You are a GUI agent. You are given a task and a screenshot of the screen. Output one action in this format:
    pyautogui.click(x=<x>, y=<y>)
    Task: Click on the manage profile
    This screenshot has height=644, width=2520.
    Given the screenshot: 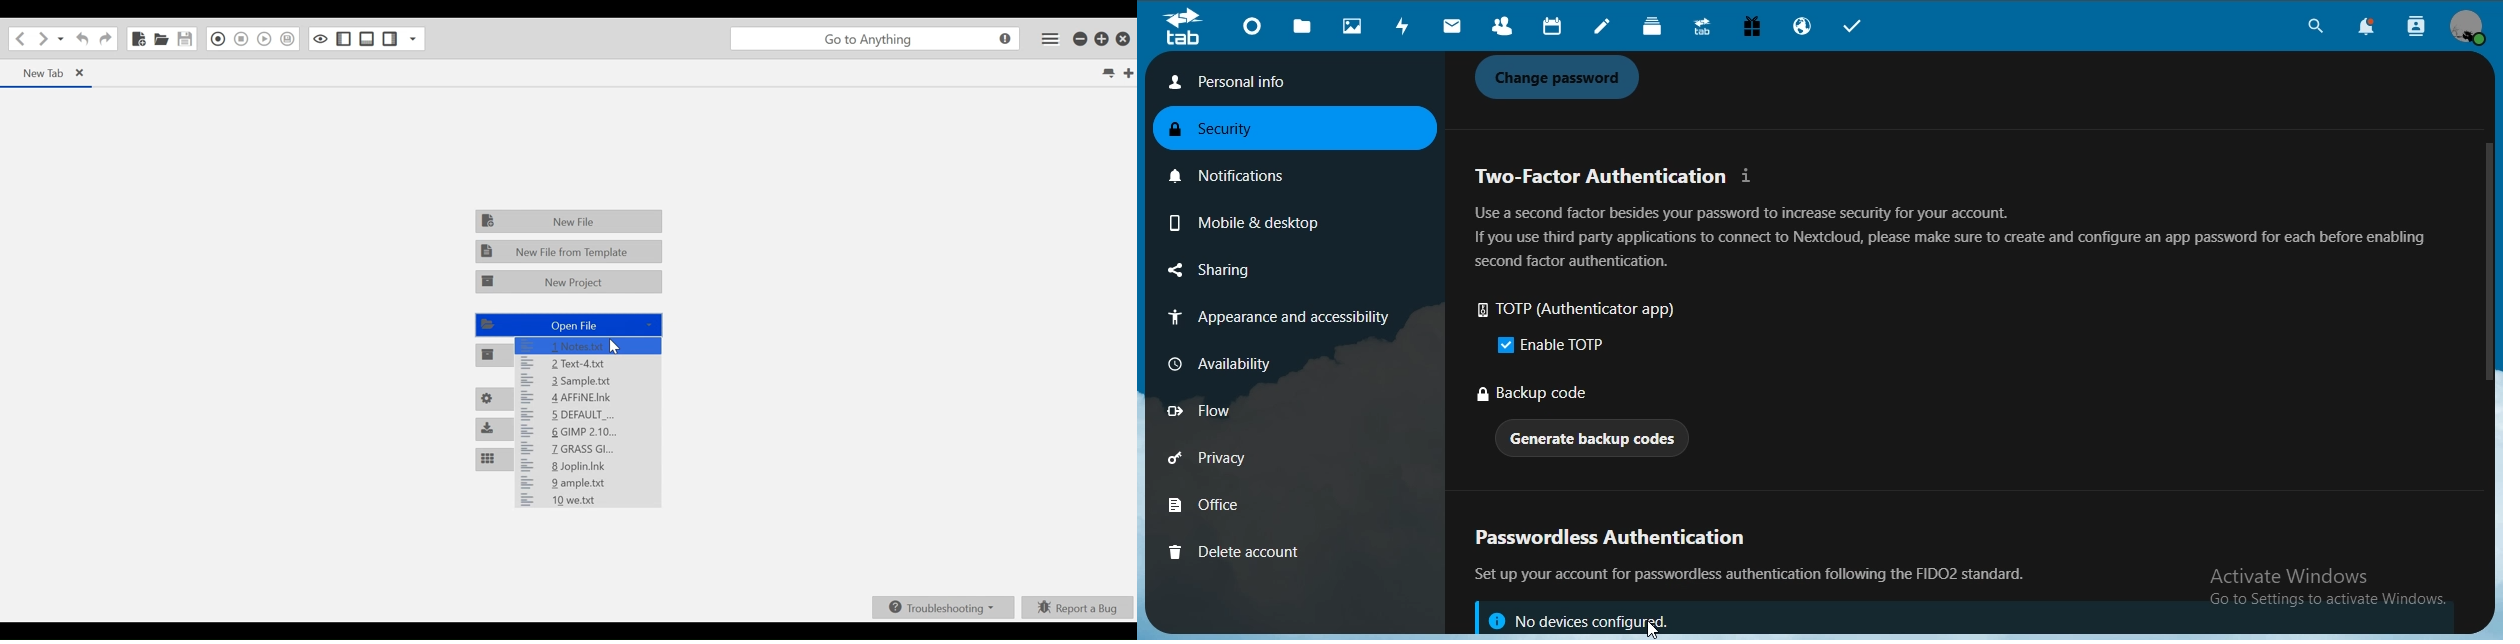 What is the action you would take?
    pyautogui.click(x=2469, y=28)
    